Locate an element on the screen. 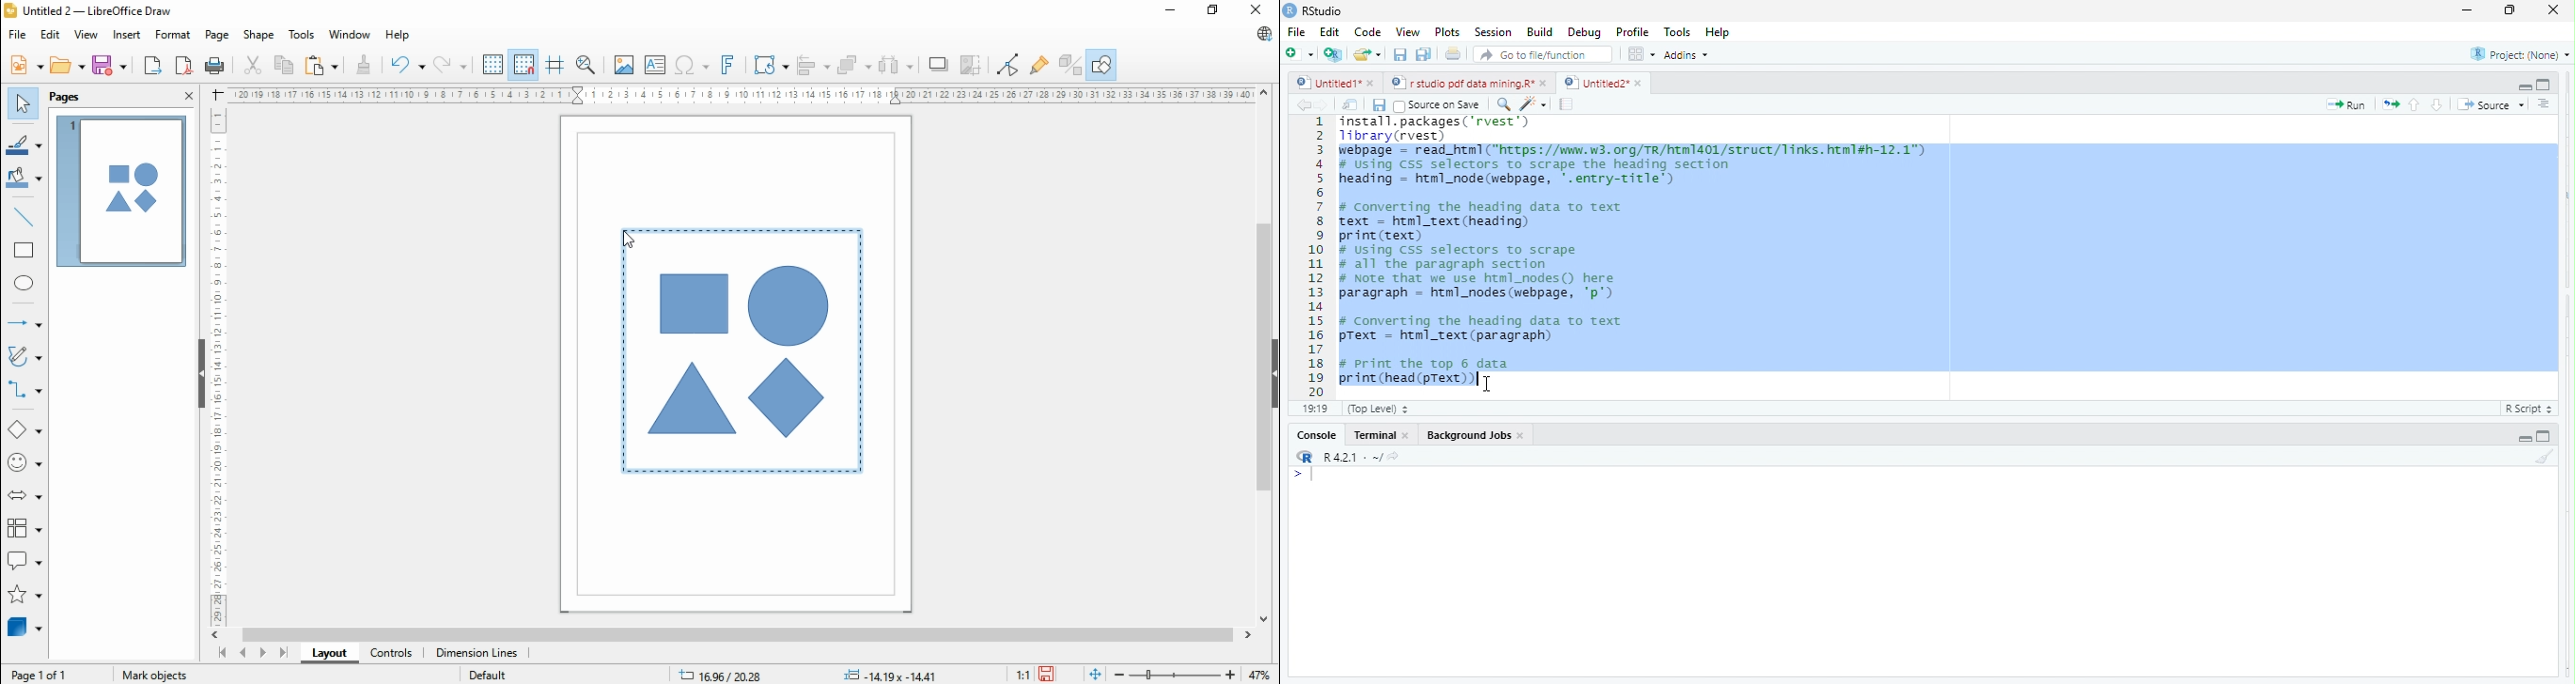   project: (None) is located at coordinates (2522, 57).